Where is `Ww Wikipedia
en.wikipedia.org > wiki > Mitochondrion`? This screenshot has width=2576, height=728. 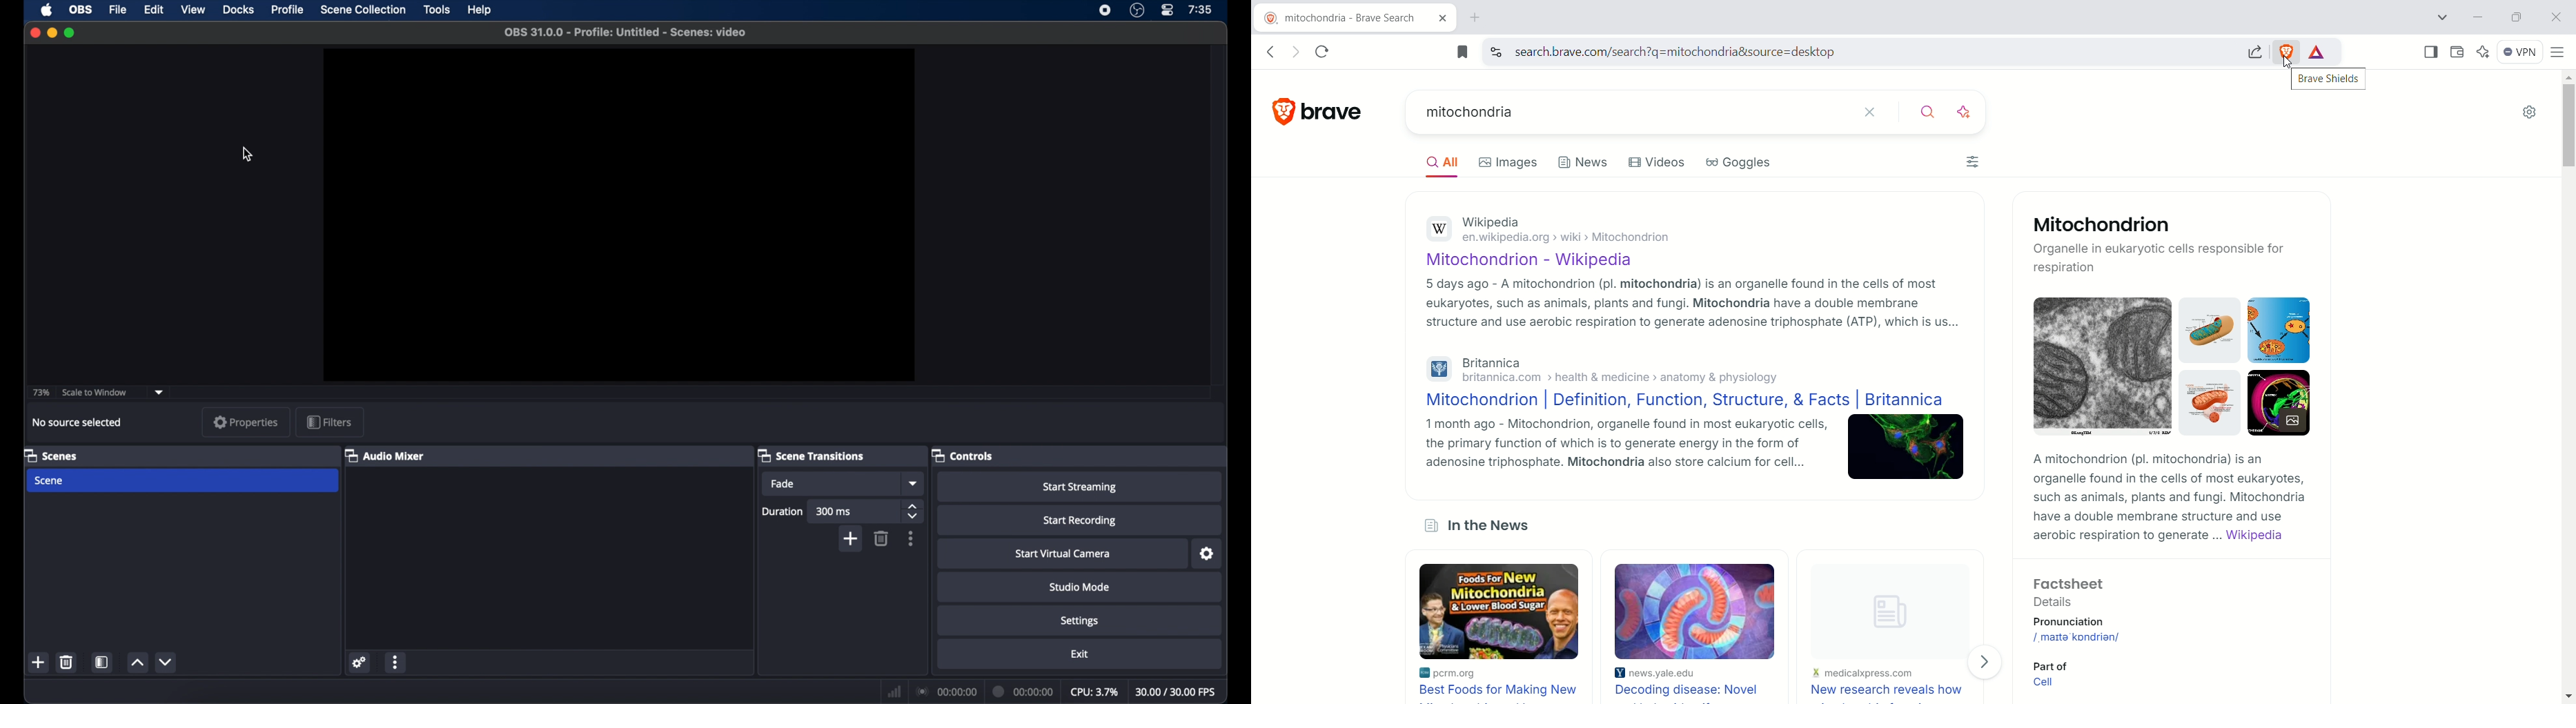
Ww Wikipedia
en.wikipedia.org > wiki > Mitochondrion is located at coordinates (1573, 232).